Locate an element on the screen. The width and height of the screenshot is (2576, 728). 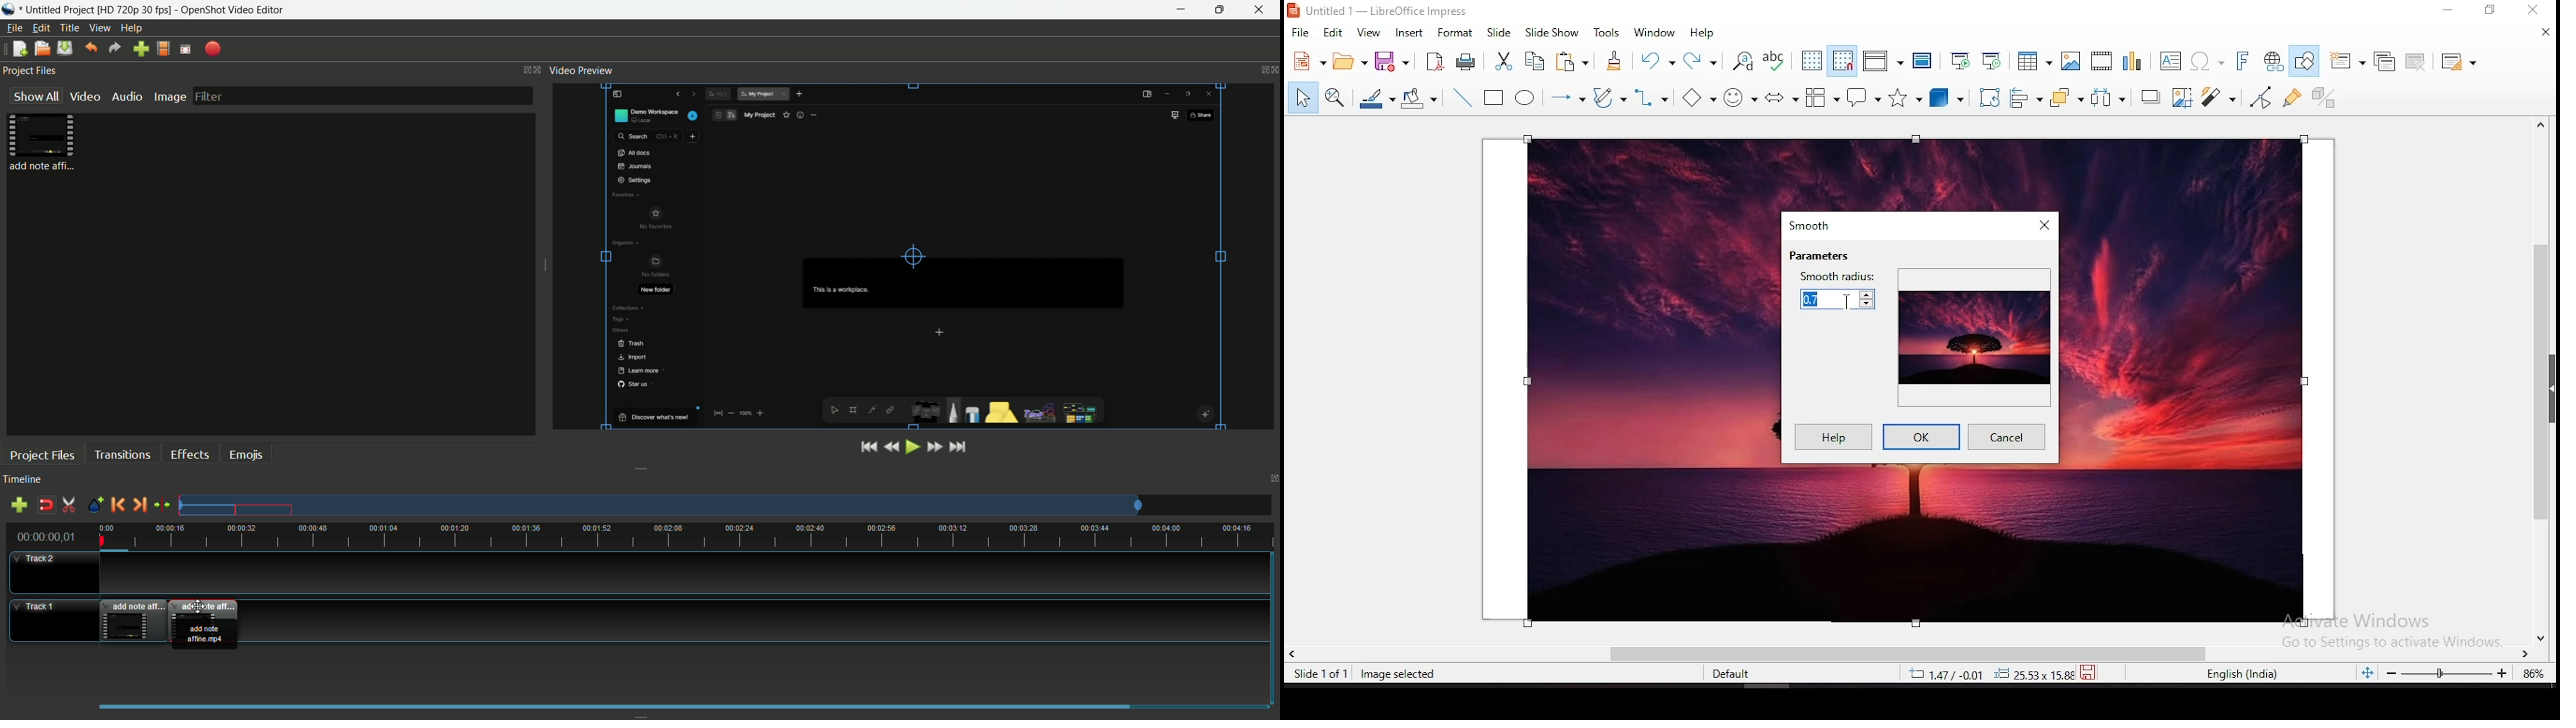
save files is located at coordinates (64, 48).